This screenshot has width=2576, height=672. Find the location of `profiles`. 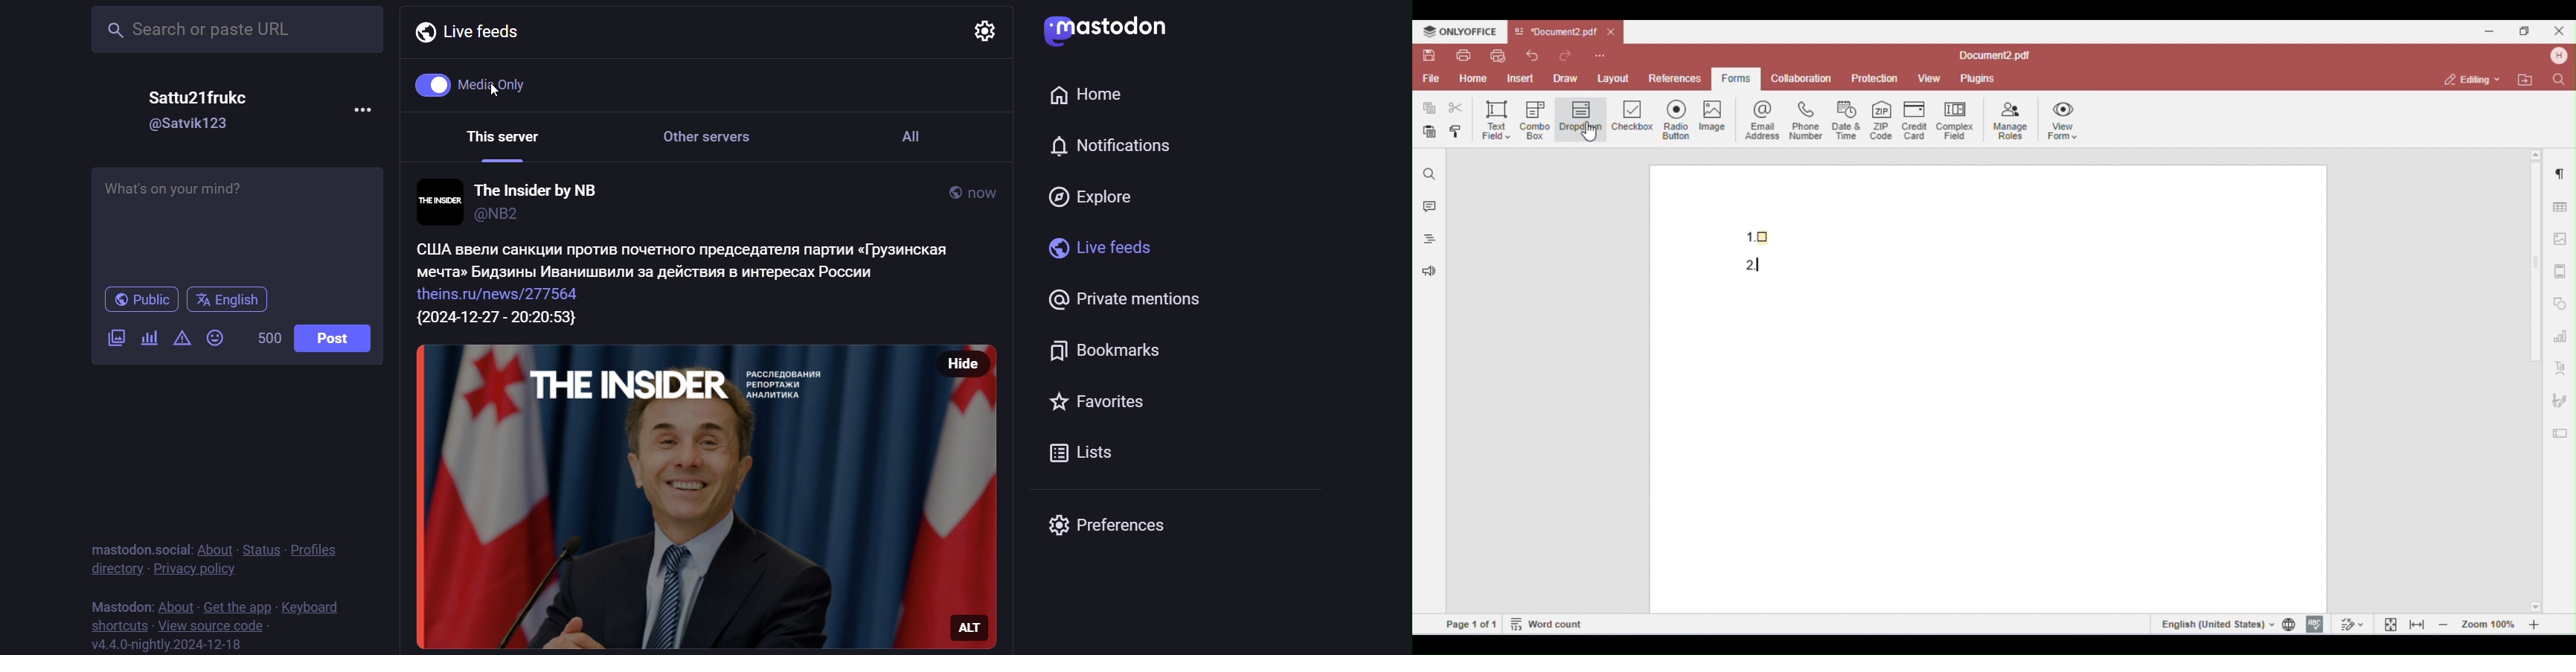

profiles is located at coordinates (315, 550).